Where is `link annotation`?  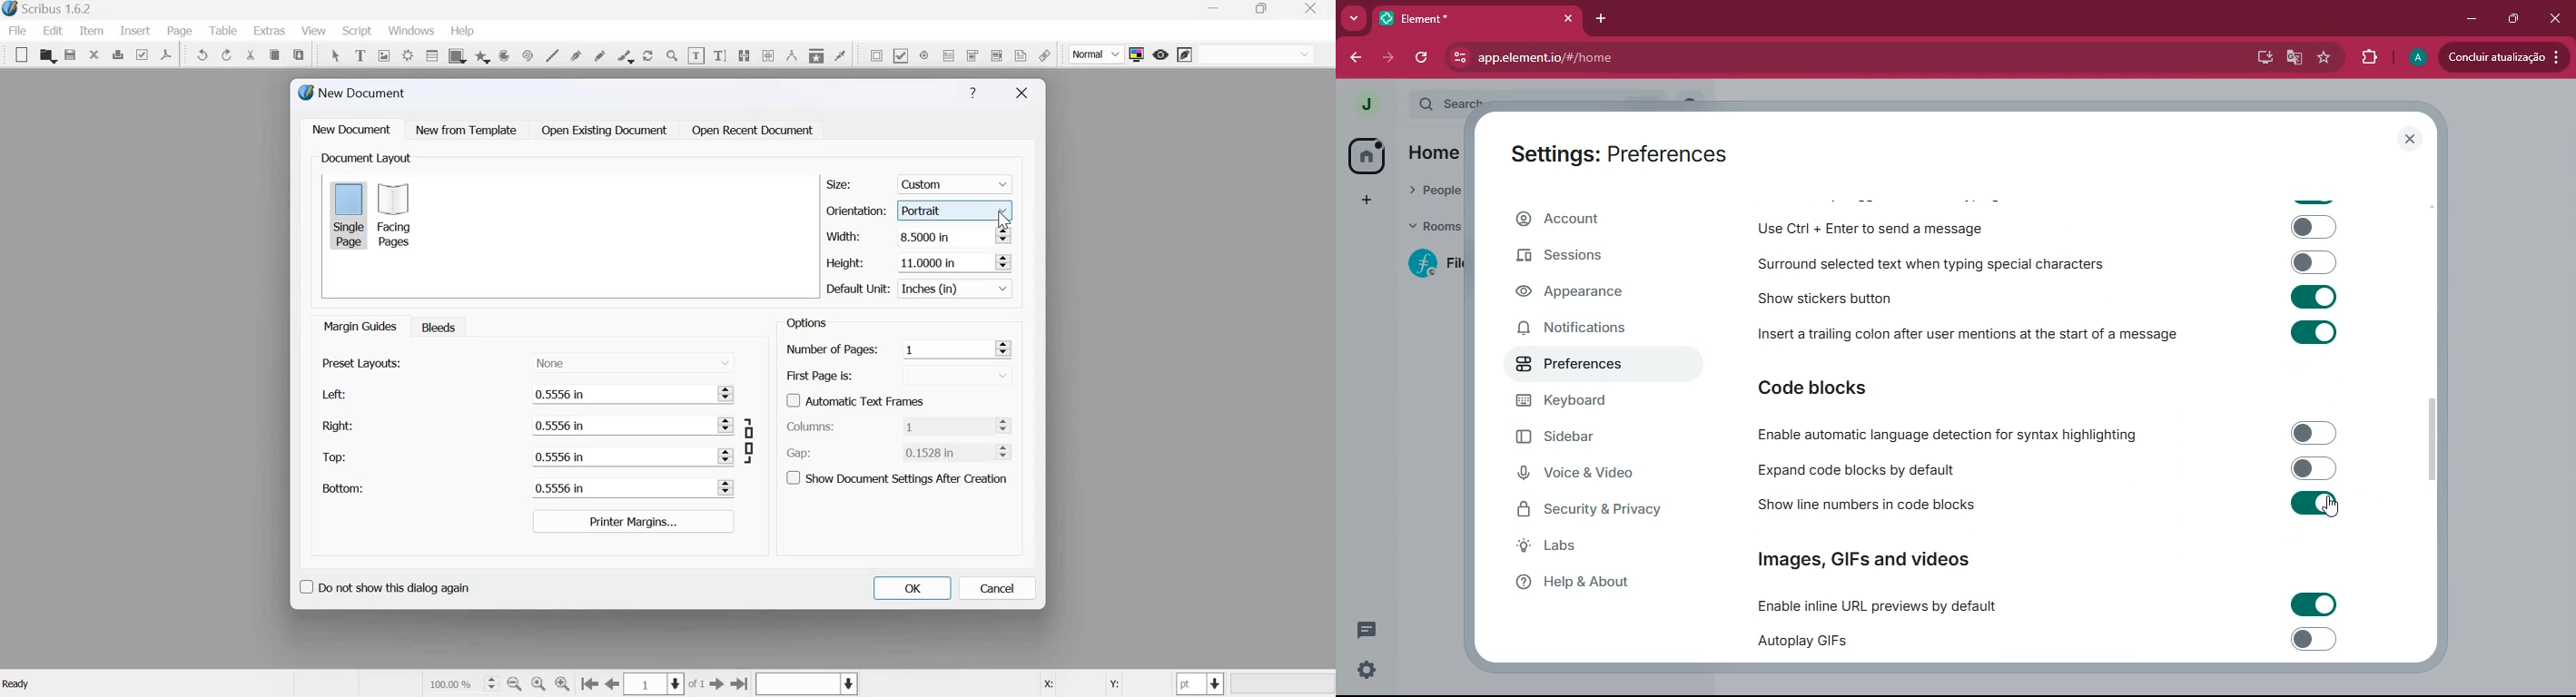
link annotation is located at coordinates (1045, 55).